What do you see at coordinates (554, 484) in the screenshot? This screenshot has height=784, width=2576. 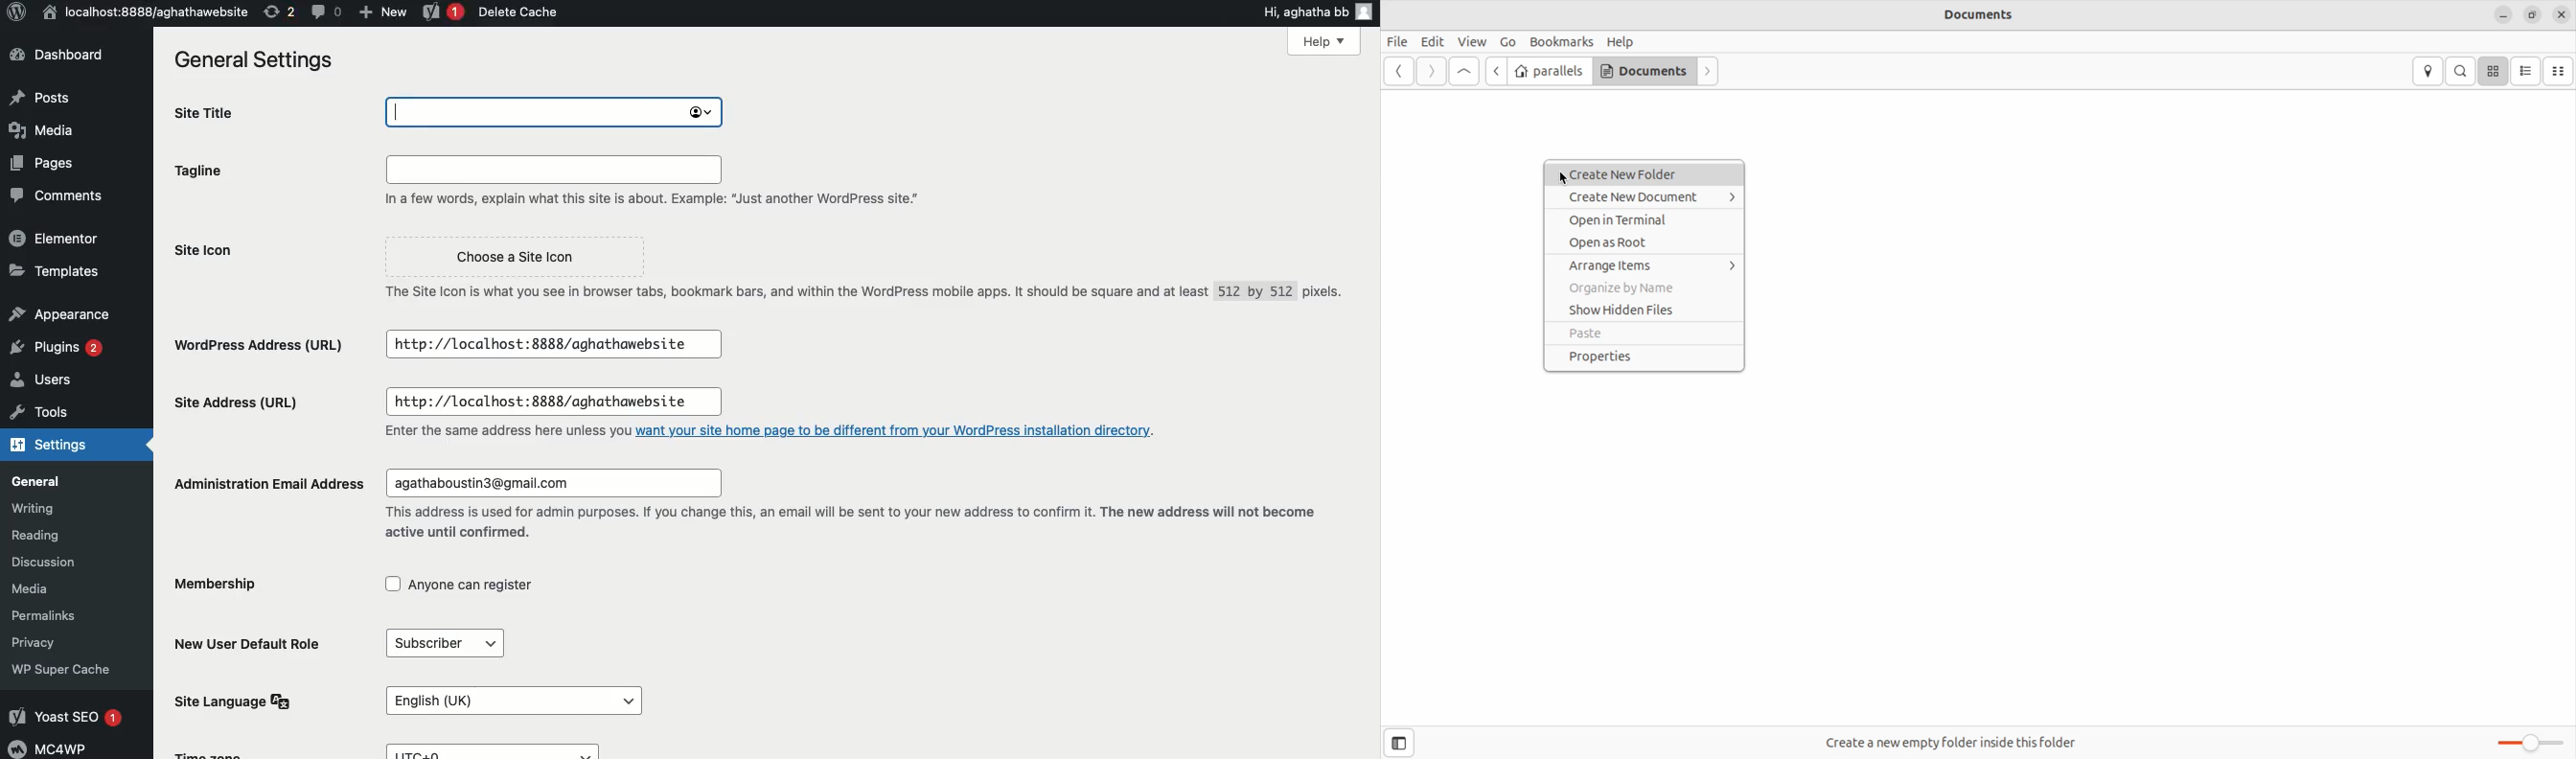 I see `agathaboustin3@gmail.com` at bounding box center [554, 484].